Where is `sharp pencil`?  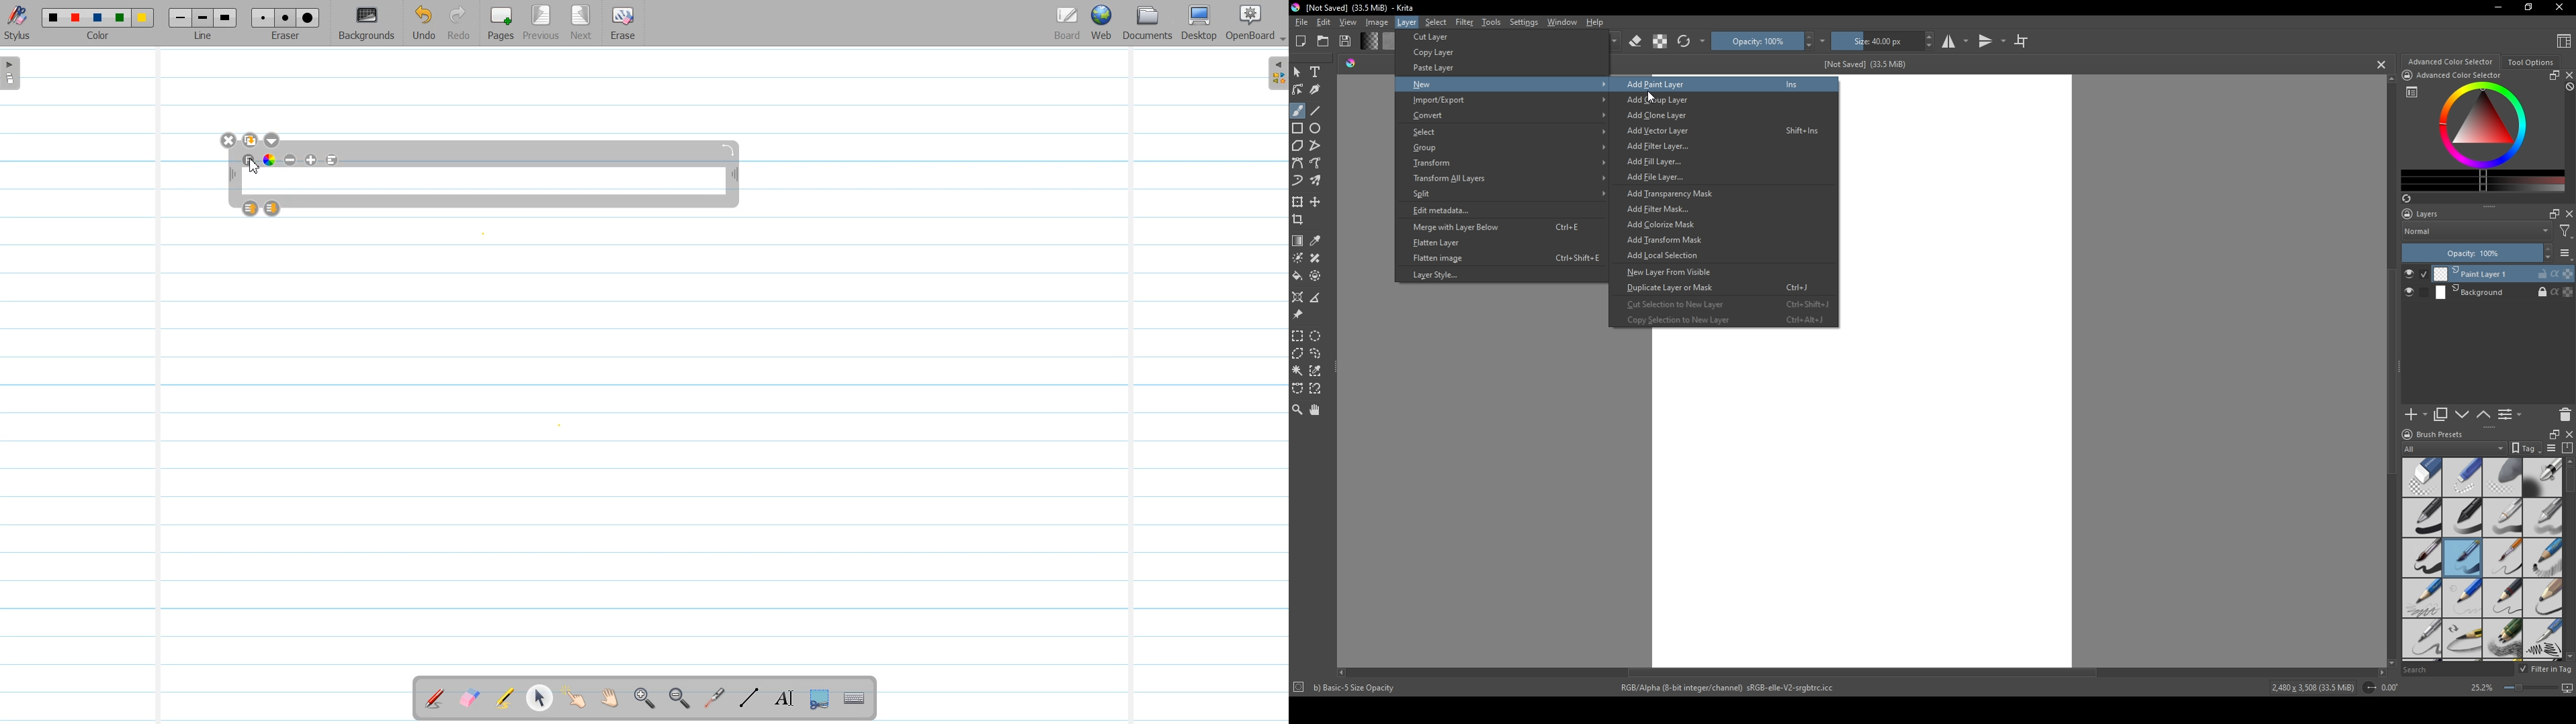 sharp pencil is located at coordinates (2421, 640).